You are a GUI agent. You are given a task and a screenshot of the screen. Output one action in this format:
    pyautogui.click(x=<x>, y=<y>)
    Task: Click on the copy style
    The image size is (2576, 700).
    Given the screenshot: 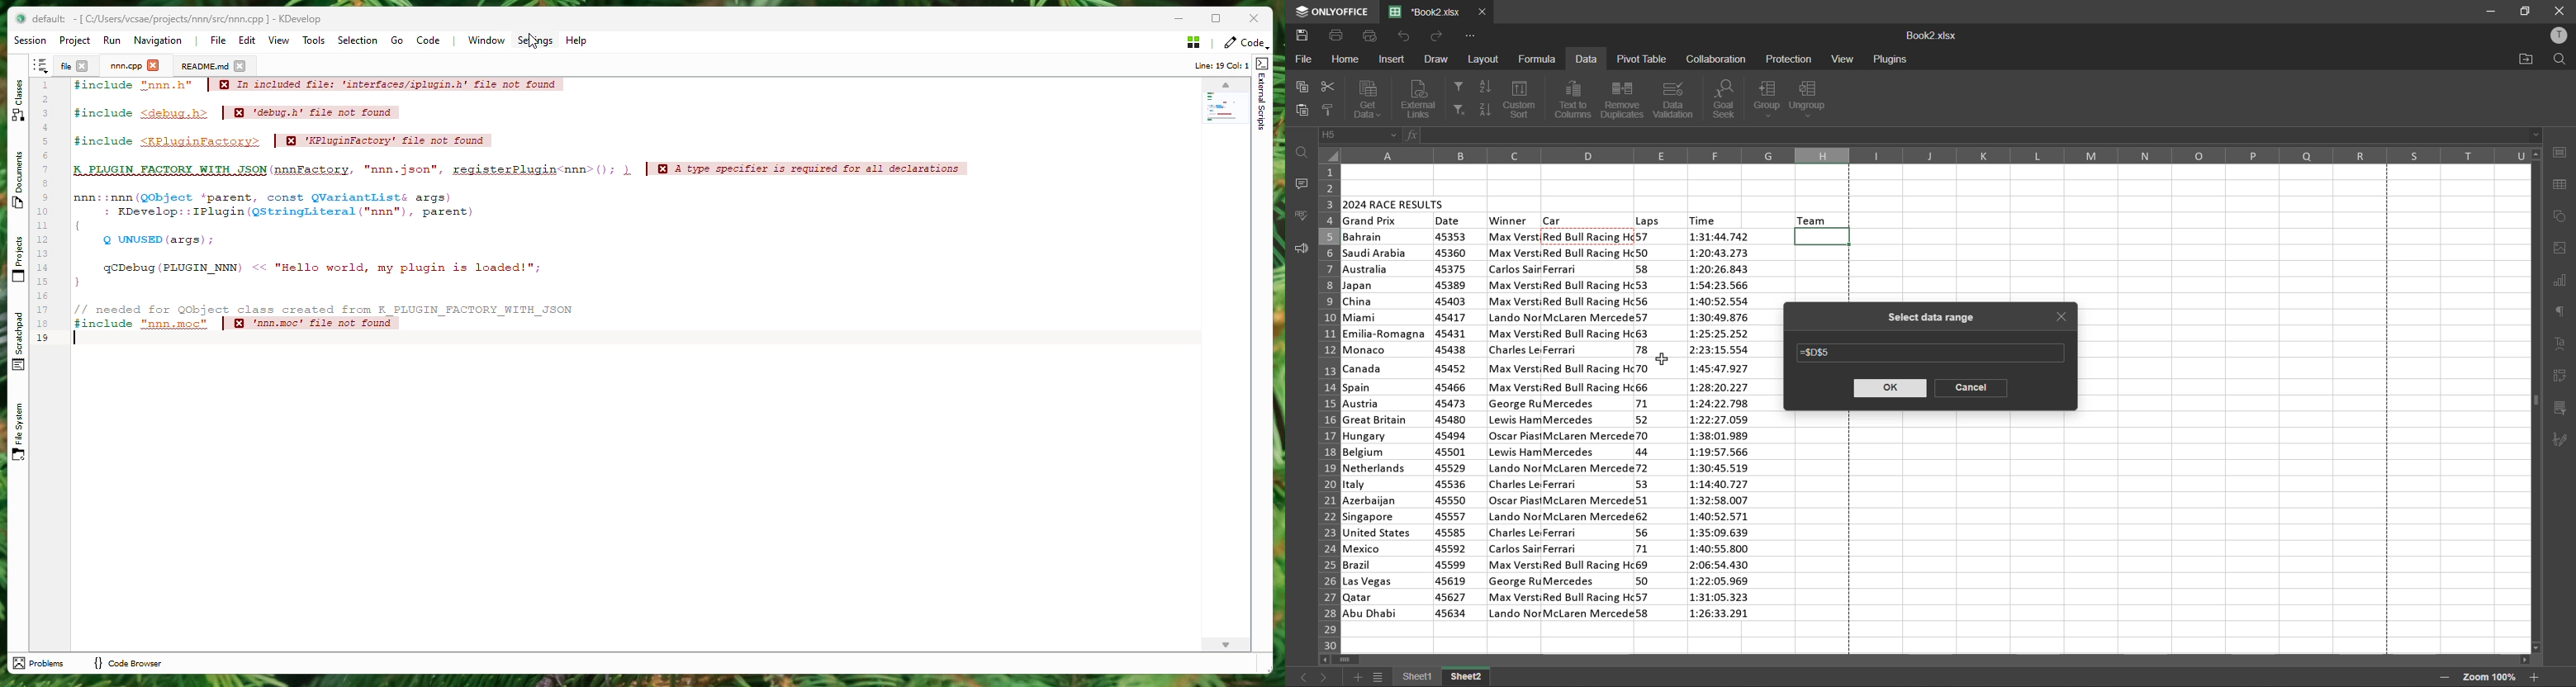 What is the action you would take?
    pyautogui.click(x=1330, y=110)
    